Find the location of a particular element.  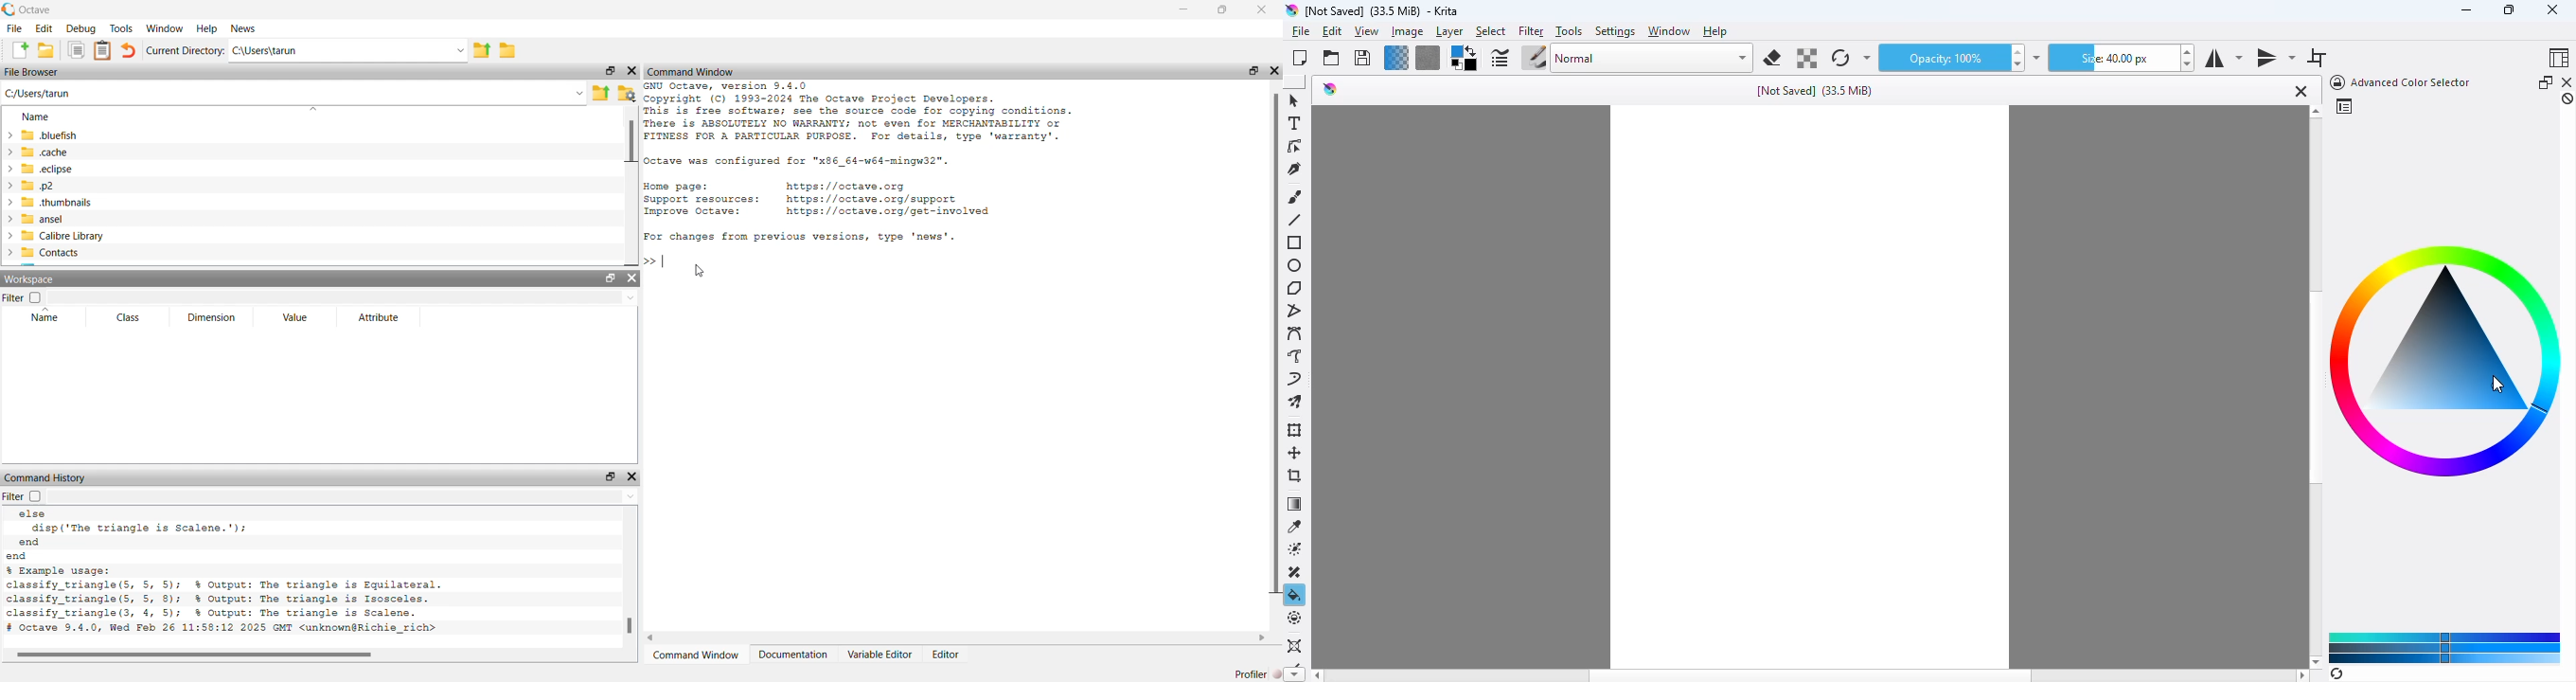

set eraser mode is located at coordinates (1772, 58).